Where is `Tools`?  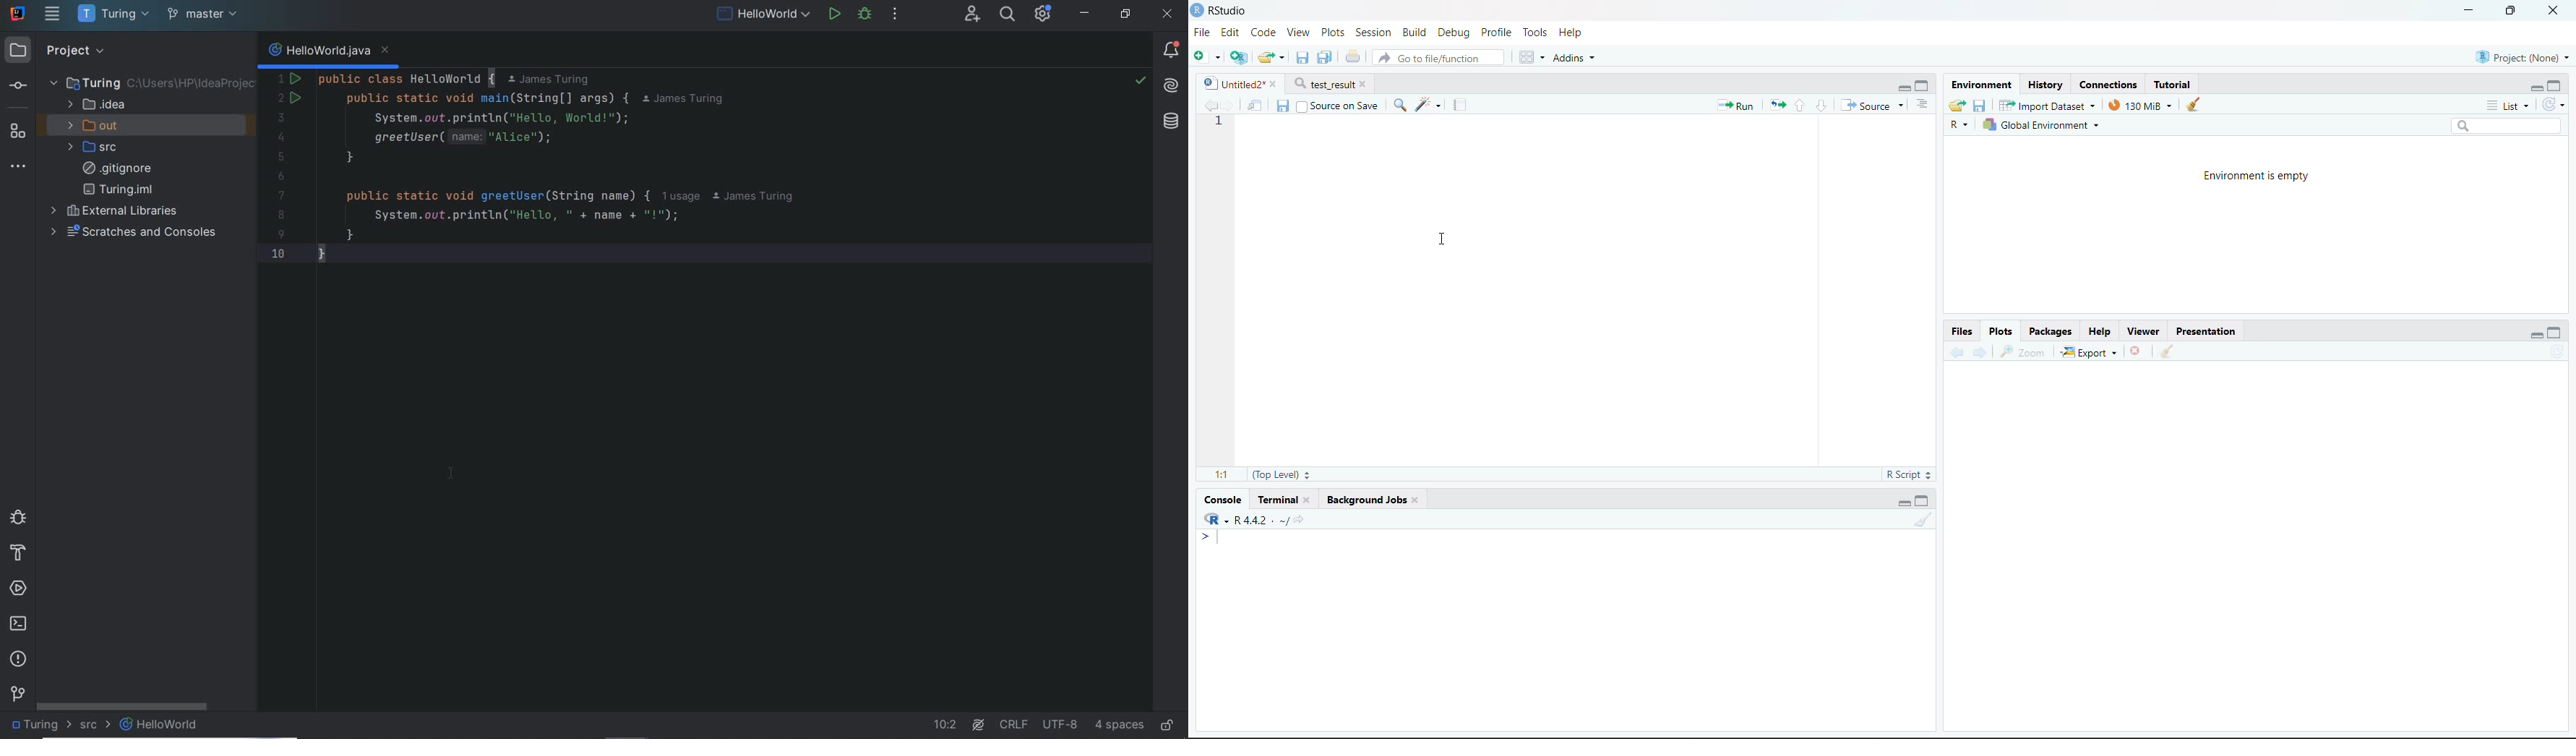 Tools is located at coordinates (1534, 31).